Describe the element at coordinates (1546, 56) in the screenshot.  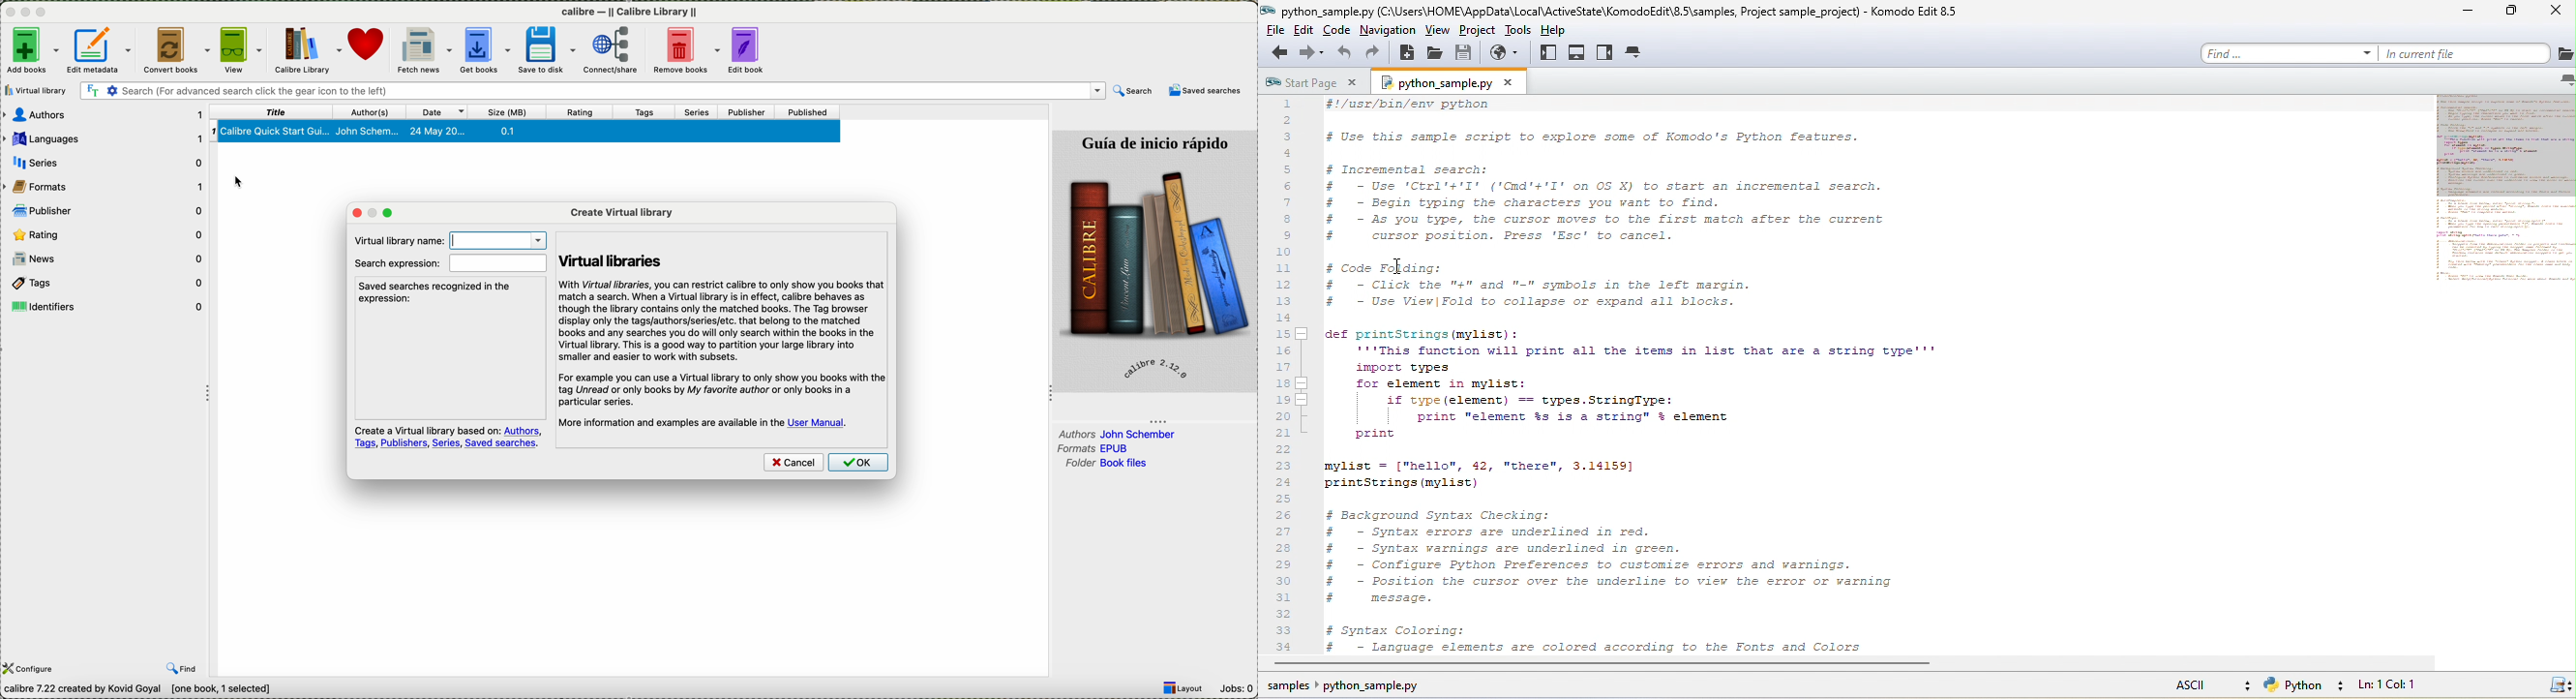
I see `left pane` at that location.